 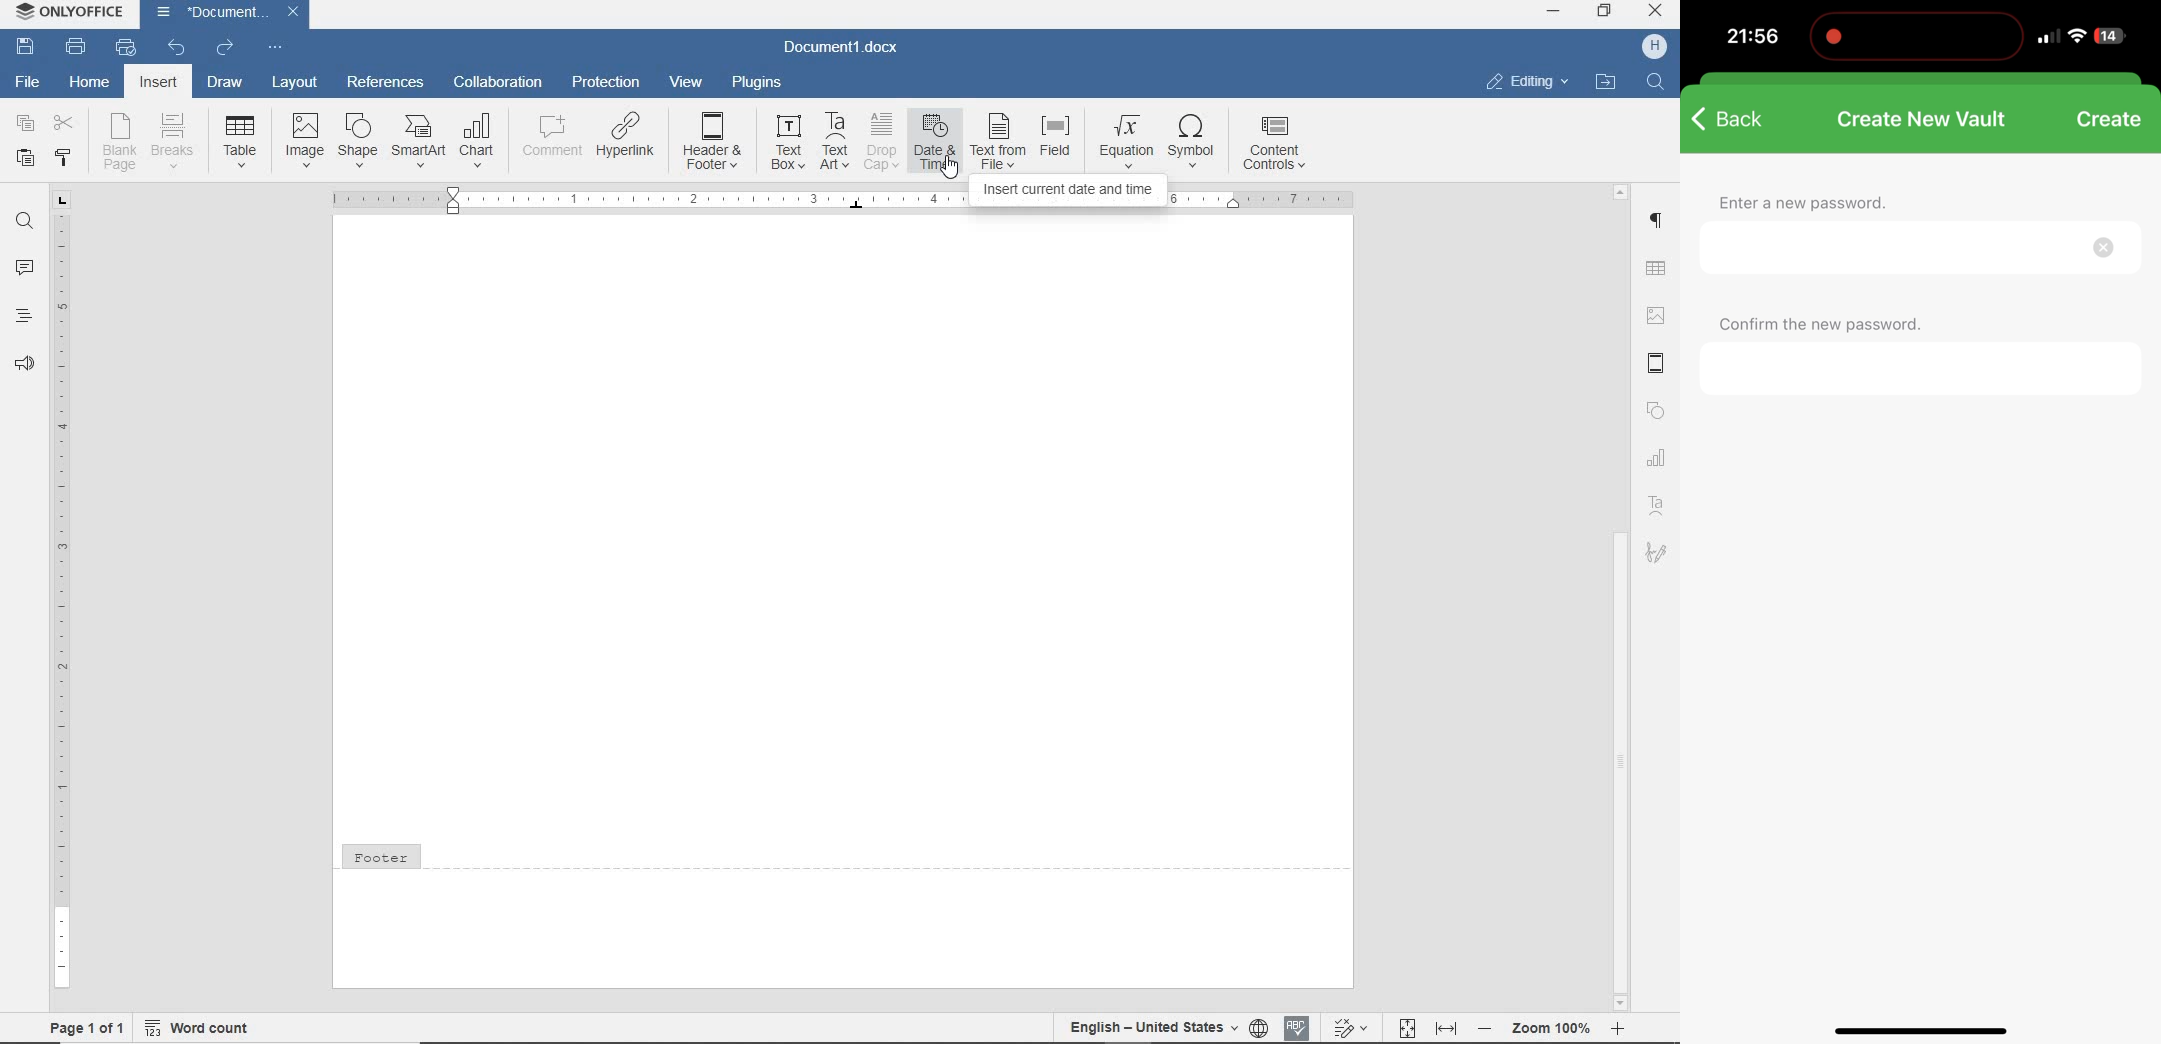 I want to click on PASTE, so click(x=24, y=160).